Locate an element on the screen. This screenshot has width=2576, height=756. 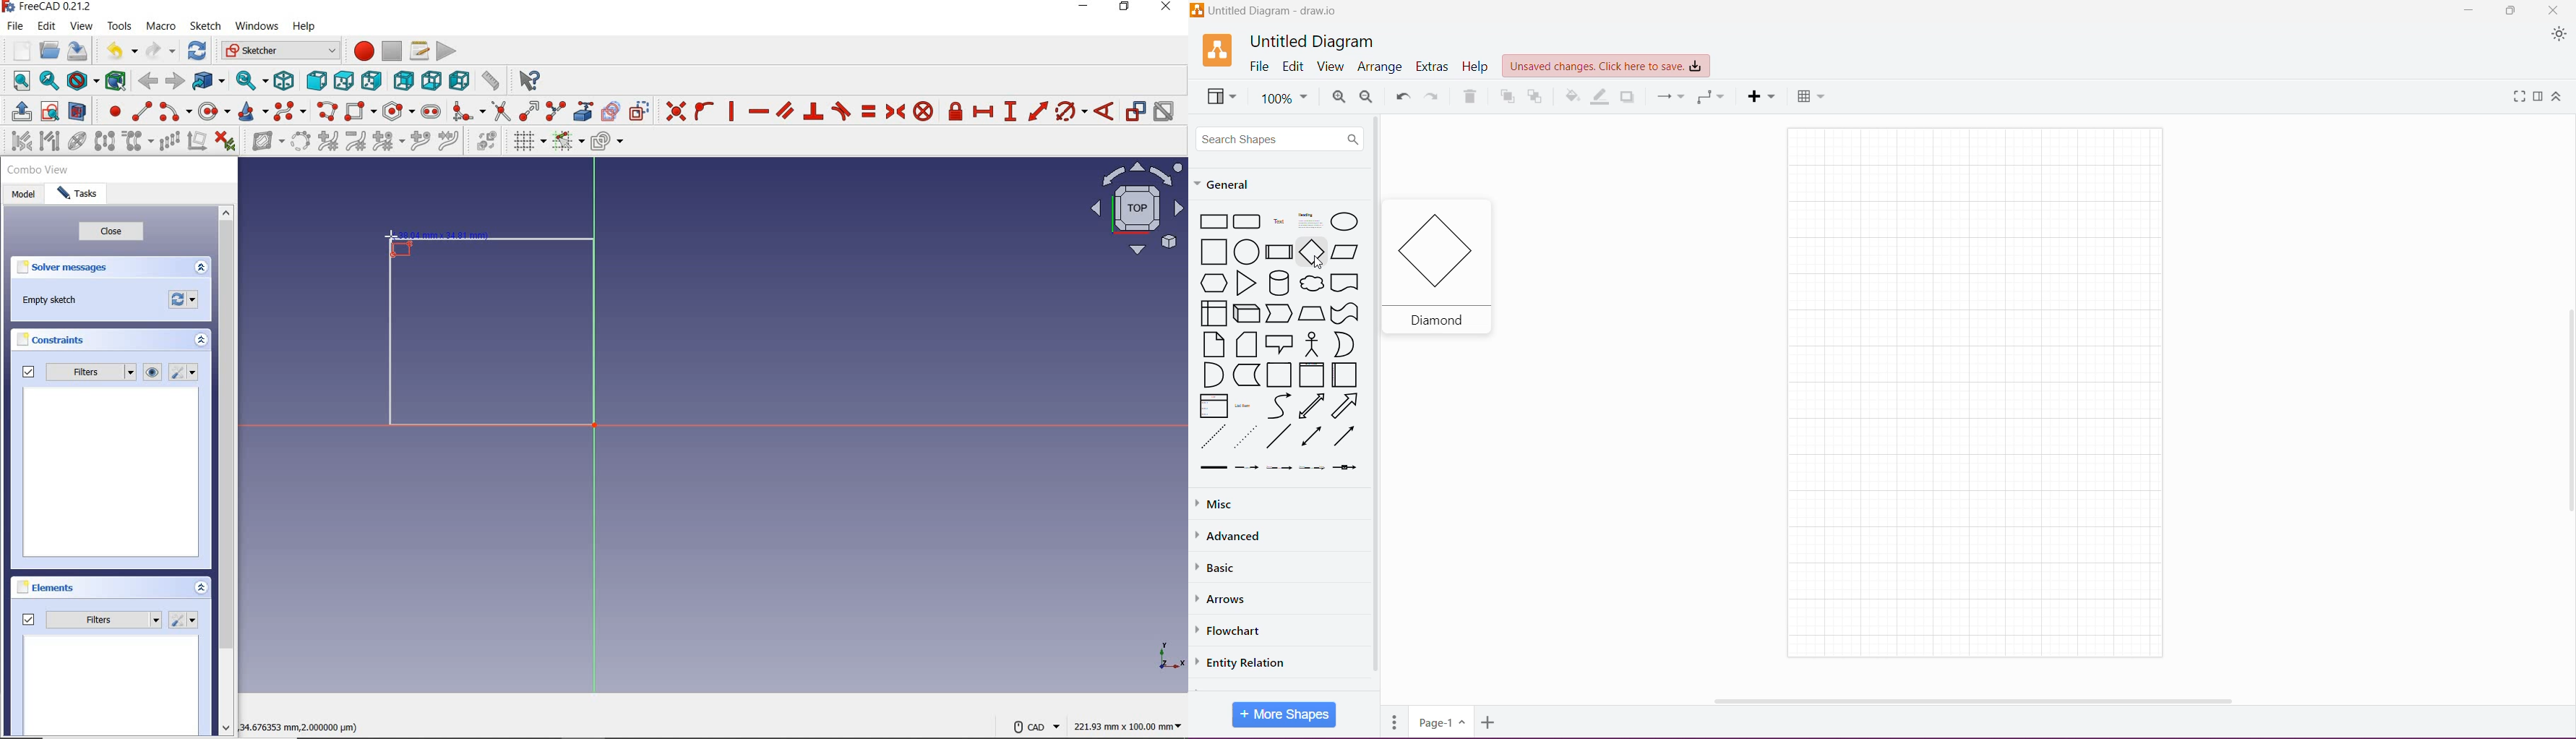
forward is located at coordinates (173, 80).